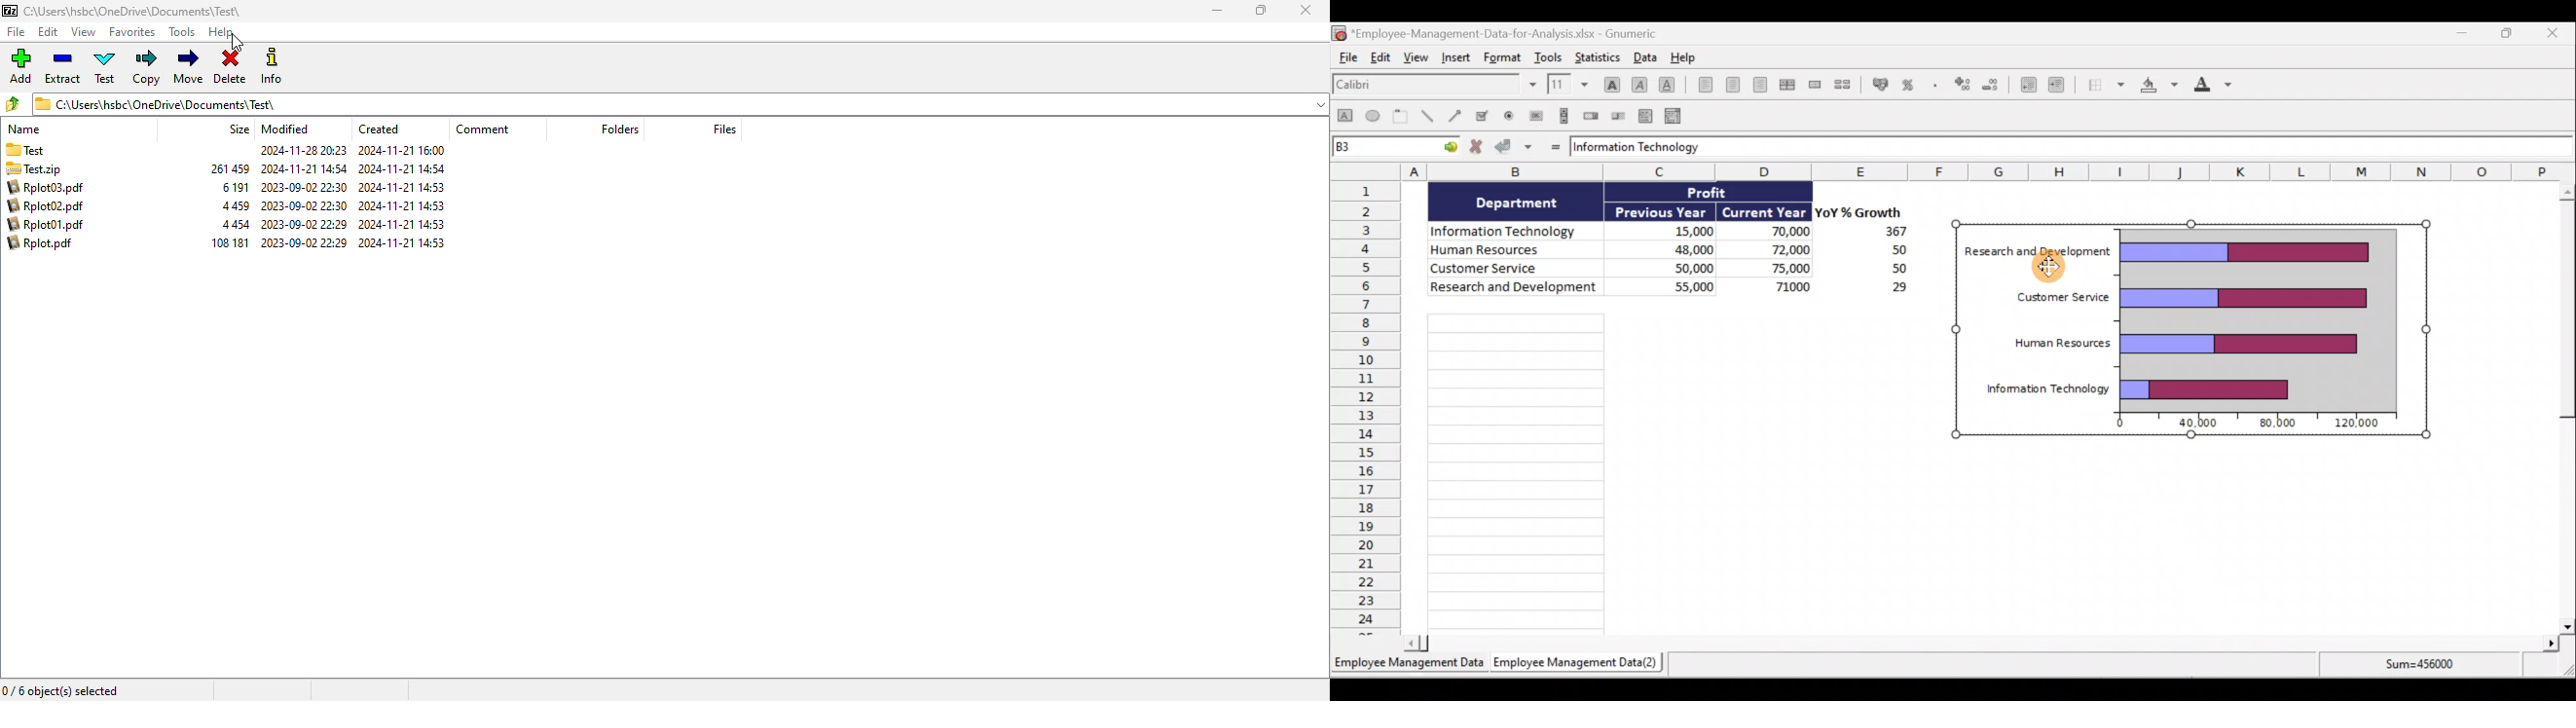 The width and height of the screenshot is (2576, 728). I want to click on View, so click(1416, 58).